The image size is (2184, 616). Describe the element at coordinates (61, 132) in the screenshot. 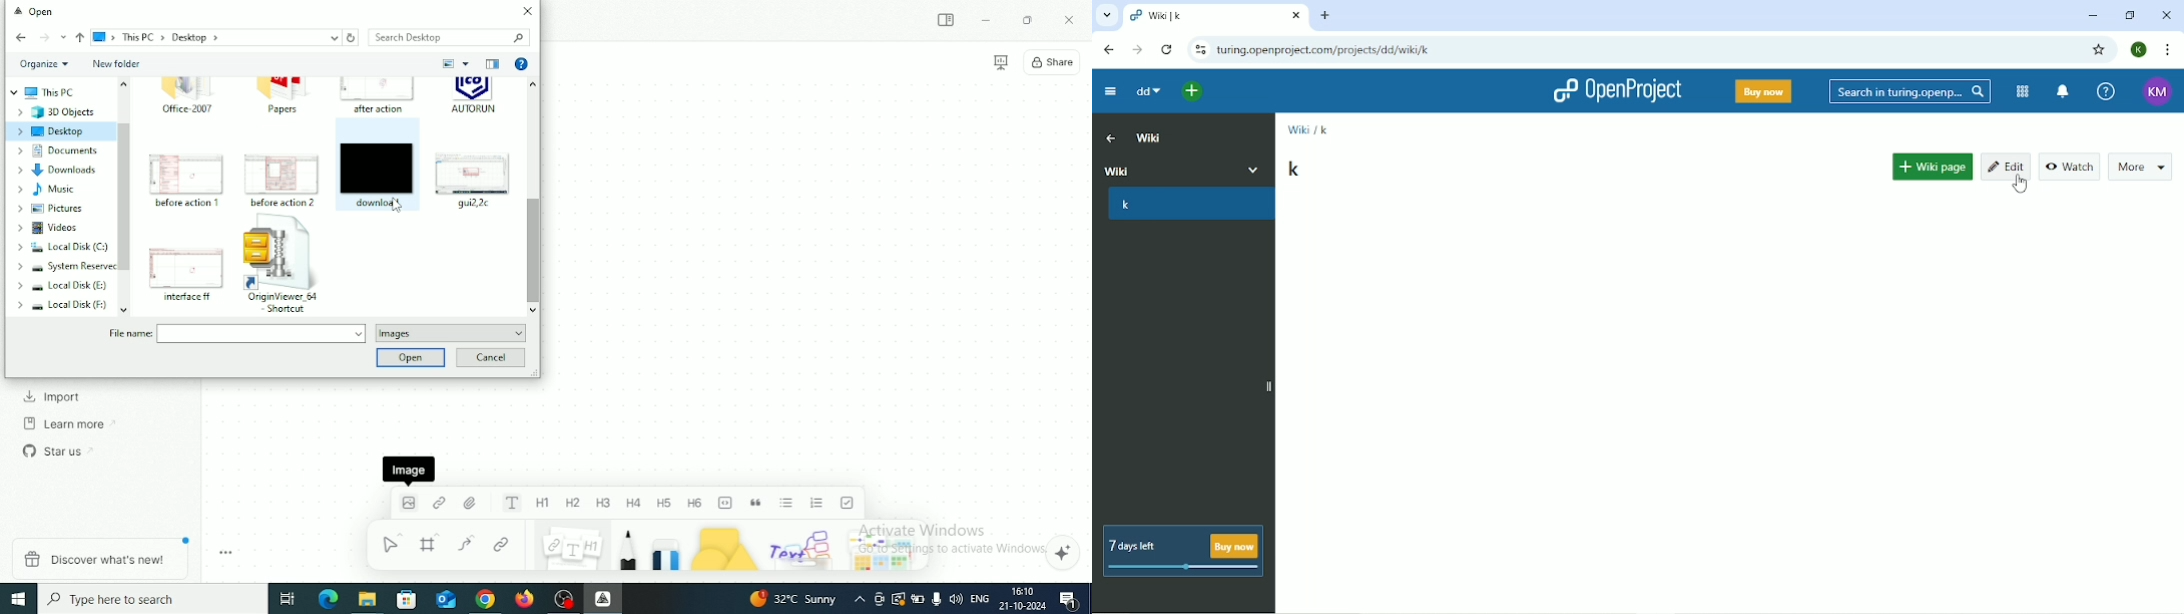

I see `Desktop` at that location.